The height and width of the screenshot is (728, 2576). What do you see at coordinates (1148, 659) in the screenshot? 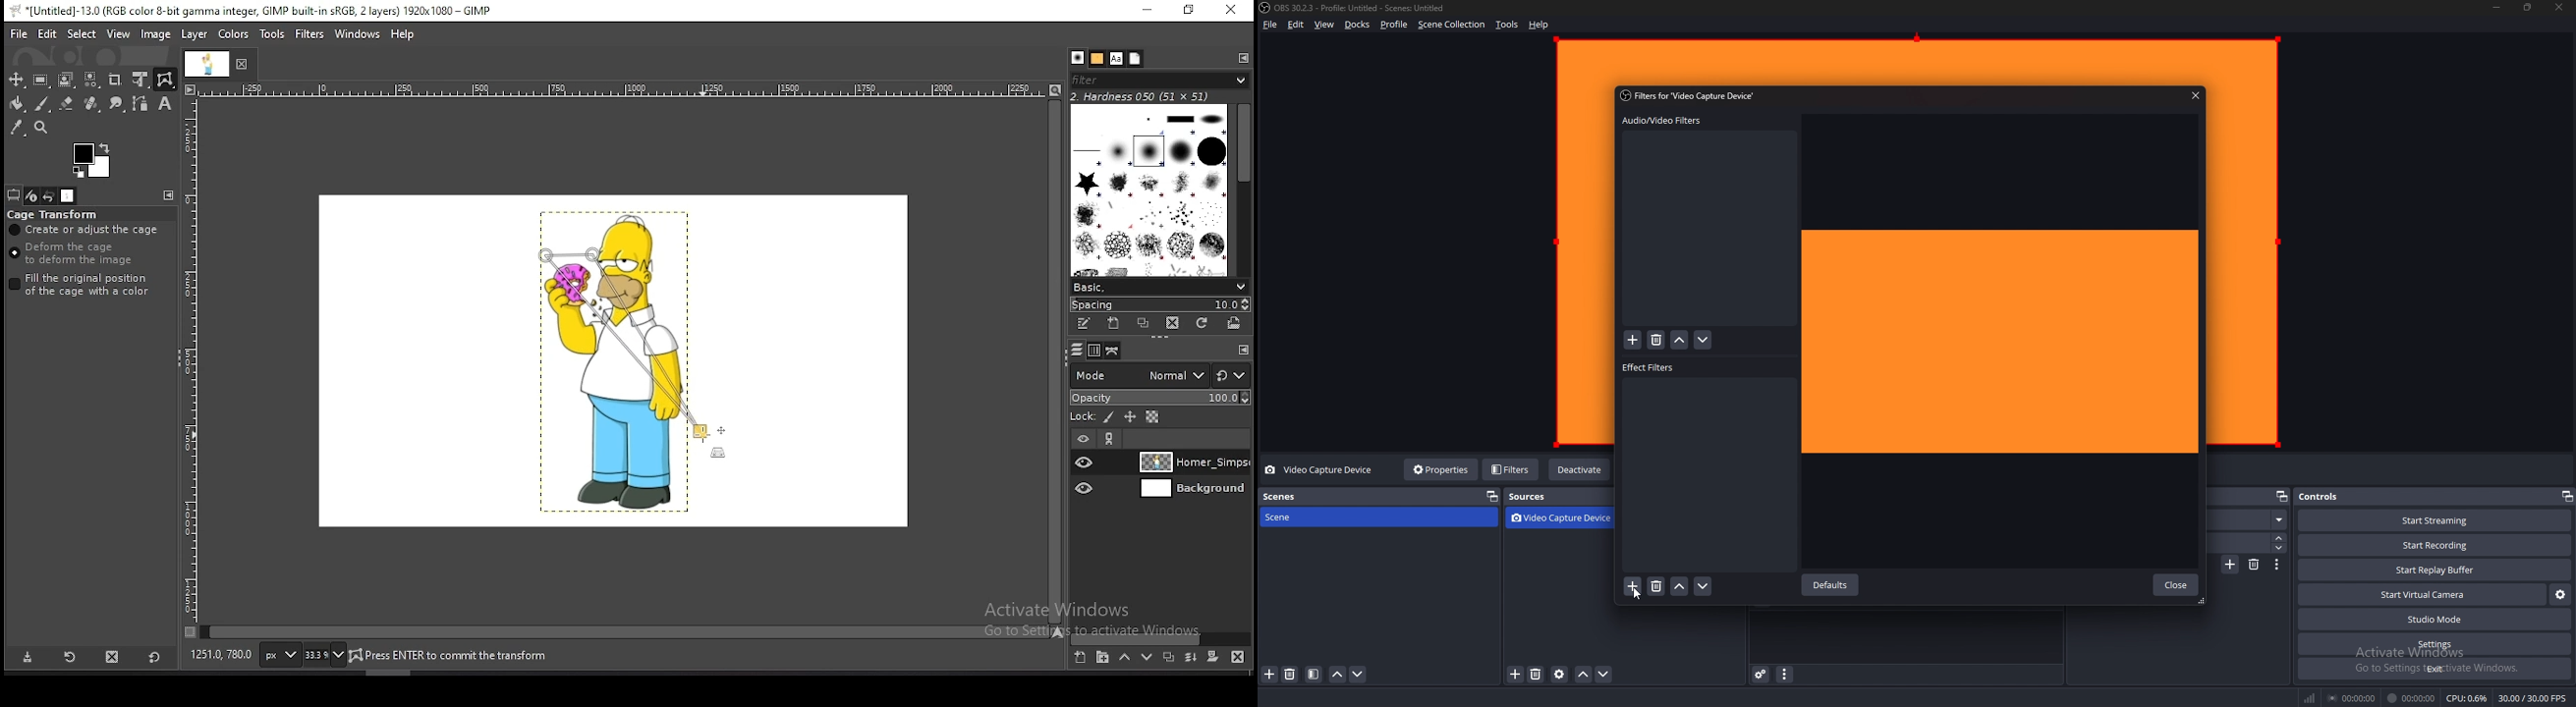
I see `move layer one step down` at bounding box center [1148, 659].